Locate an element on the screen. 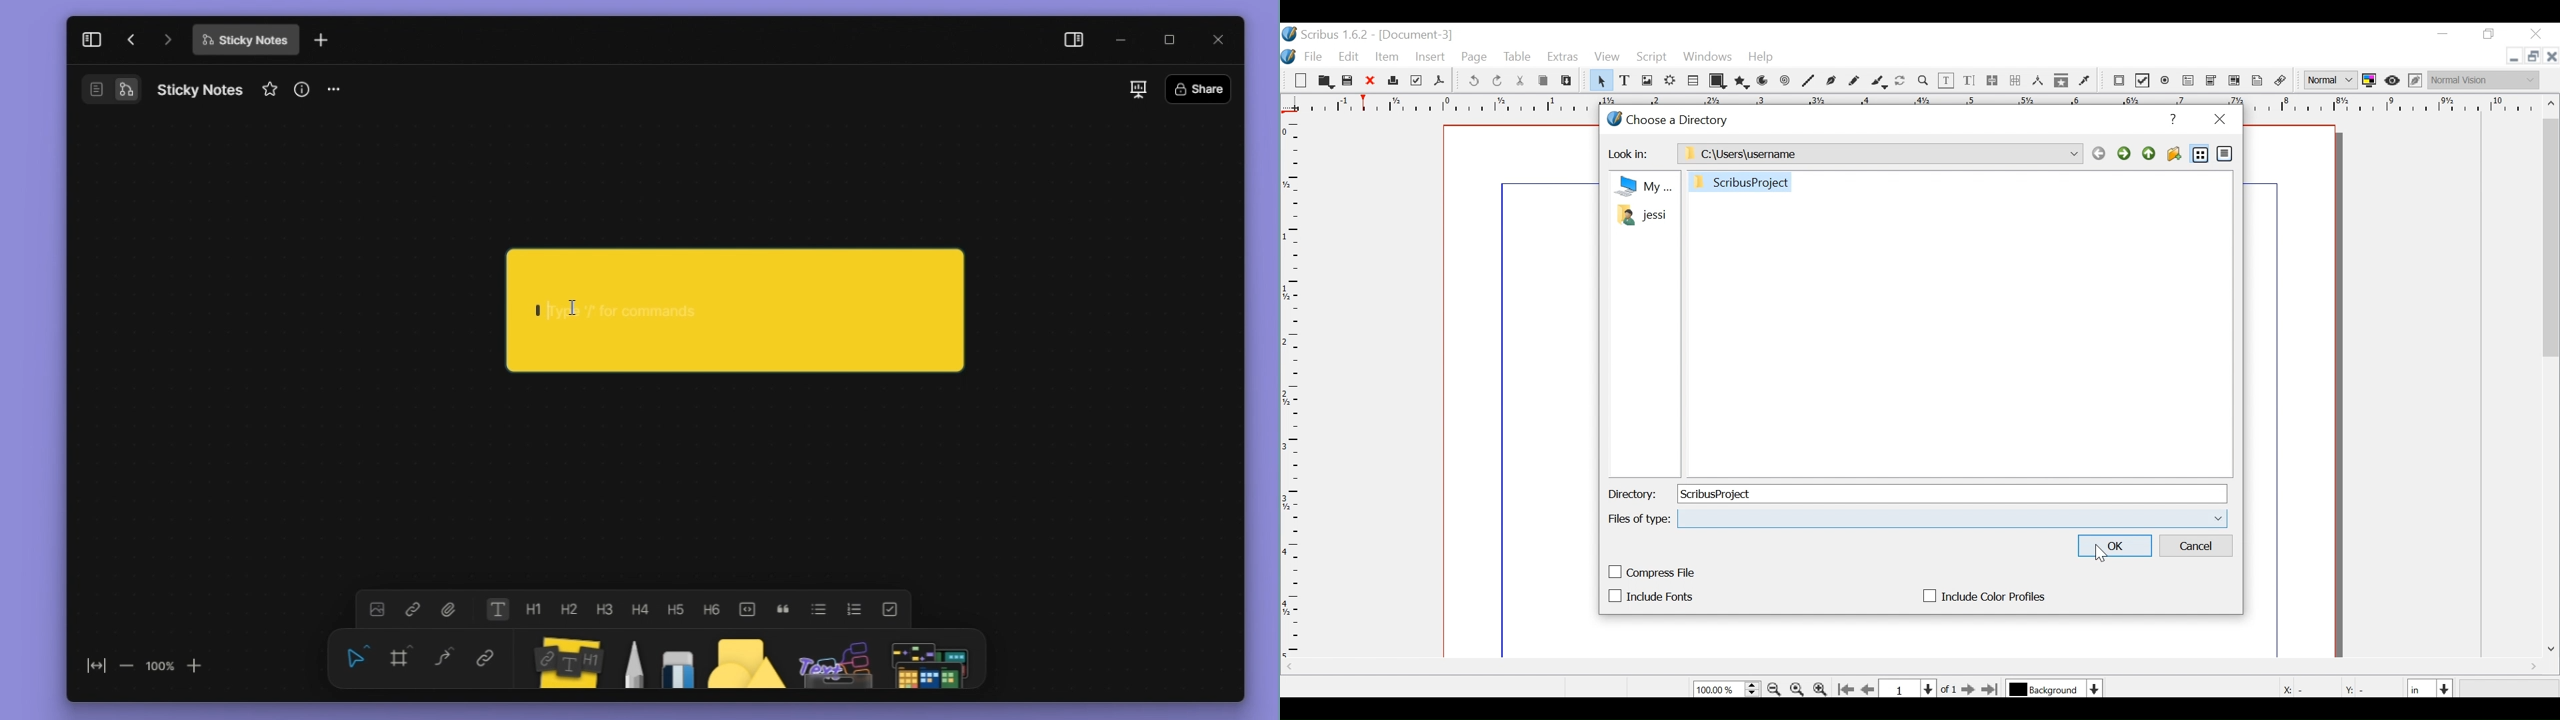  View is located at coordinates (1607, 57).